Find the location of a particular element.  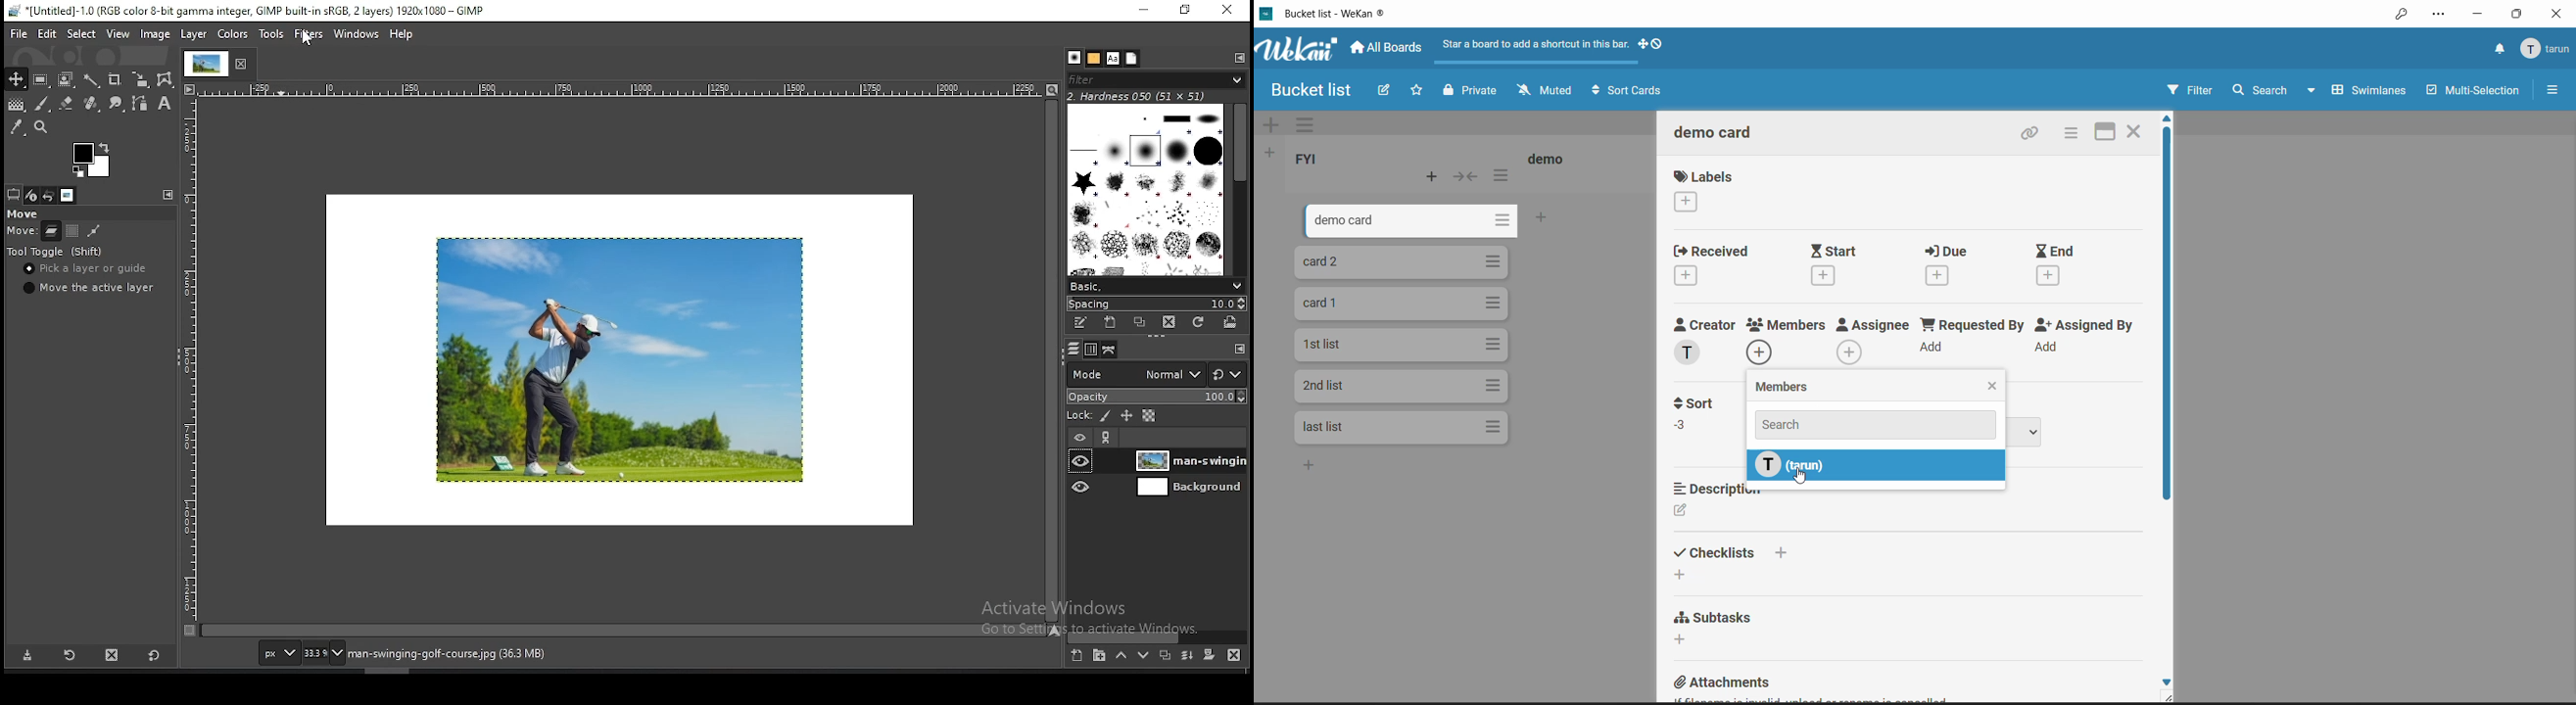

scale (vertical) is located at coordinates (191, 359).